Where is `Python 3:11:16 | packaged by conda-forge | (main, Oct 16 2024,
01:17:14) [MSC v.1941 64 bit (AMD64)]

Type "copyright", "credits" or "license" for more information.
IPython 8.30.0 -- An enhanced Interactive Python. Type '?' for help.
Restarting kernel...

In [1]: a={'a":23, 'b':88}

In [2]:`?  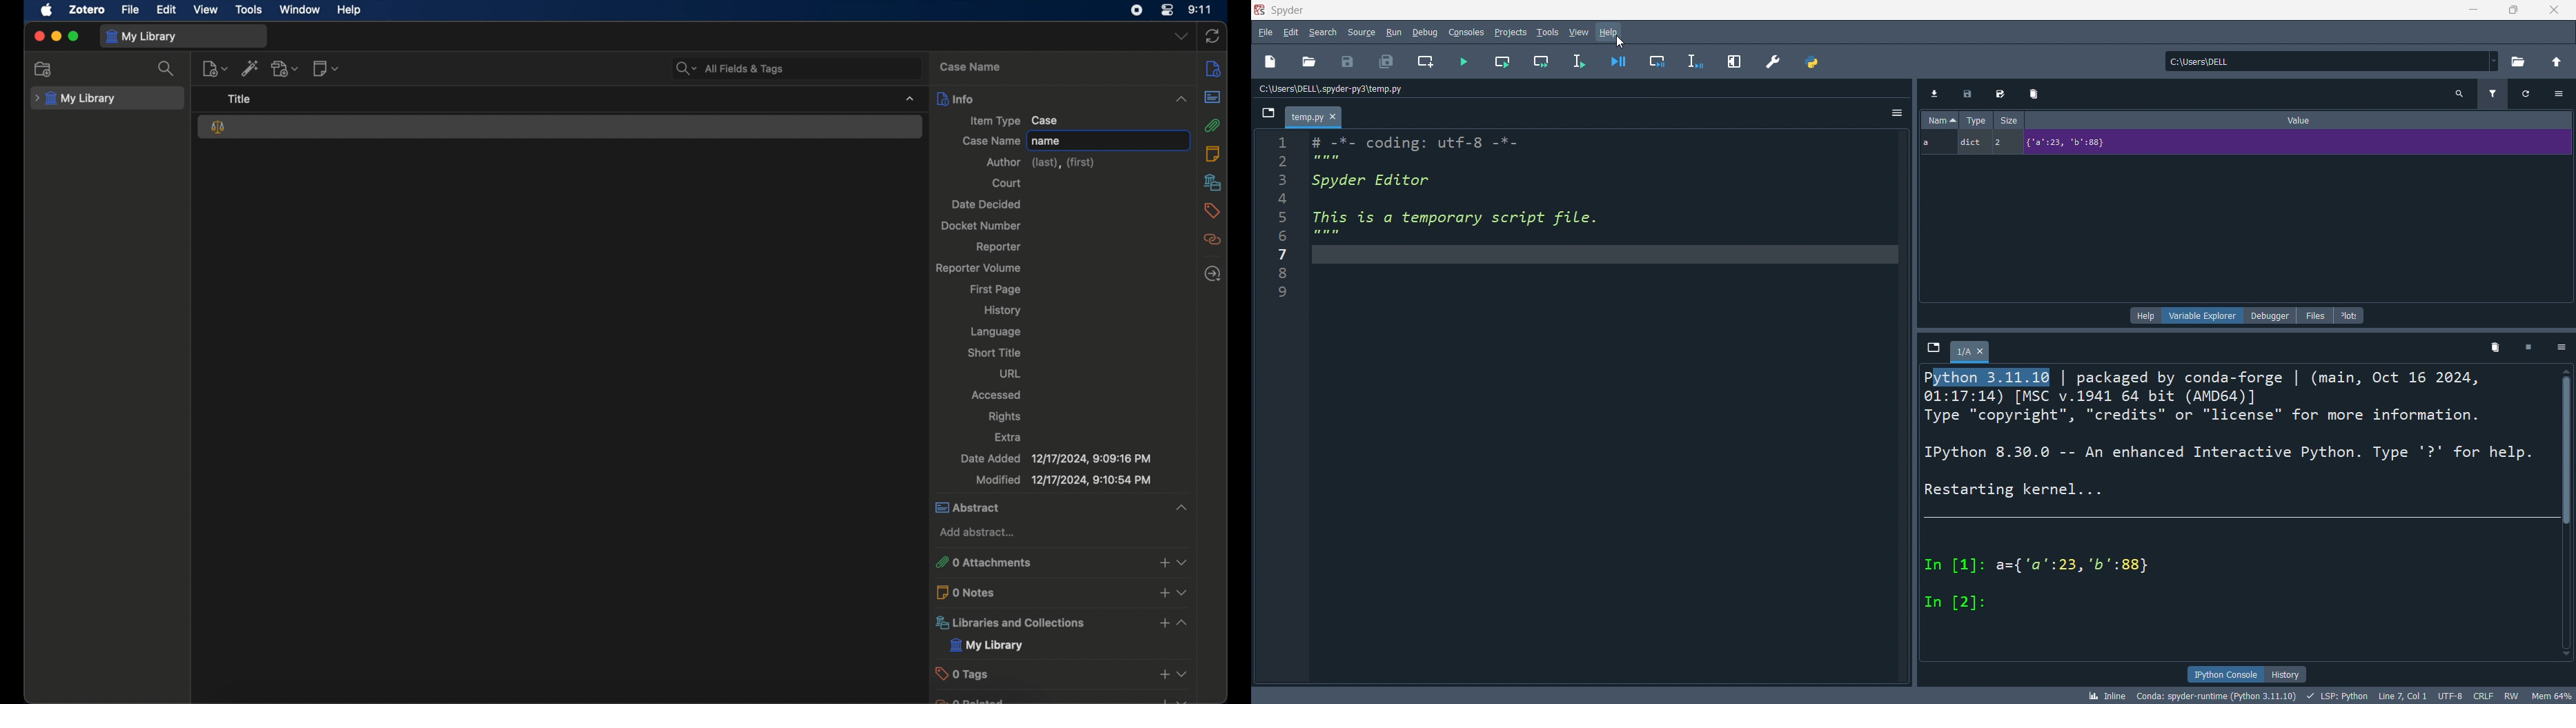 Python 3:11:16 | packaged by conda-forge | (main, Oct 16 2024,
01:17:14) [MSC v.1941 64 bit (AMD64)]

Type "copyright", "credits" or "license" for more information.
IPython 8.30.0 -- An enhanced Interactive Python. Type '?' for help.
Restarting kernel...

In [1]: a={'a":23, 'b':88}

In [2]: is located at coordinates (2228, 492).